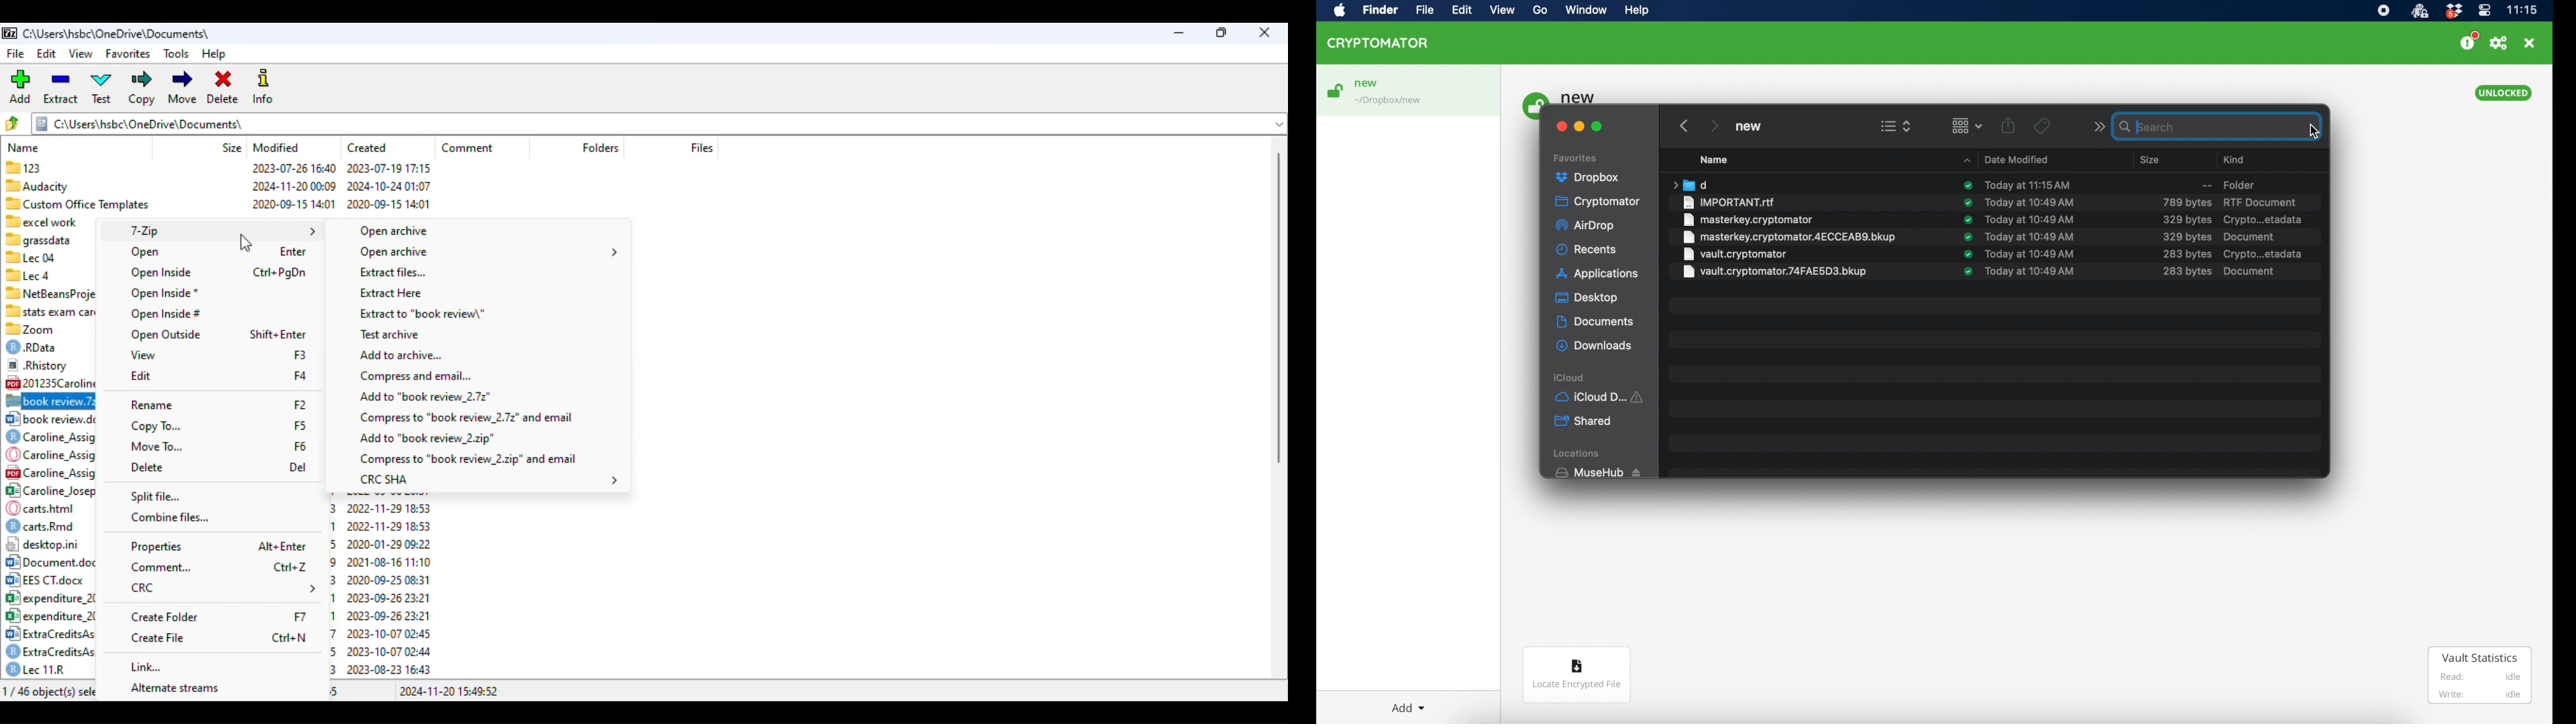 This screenshot has width=2576, height=728. What do you see at coordinates (417, 376) in the screenshot?
I see `compress and email` at bounding box center [417, 376].